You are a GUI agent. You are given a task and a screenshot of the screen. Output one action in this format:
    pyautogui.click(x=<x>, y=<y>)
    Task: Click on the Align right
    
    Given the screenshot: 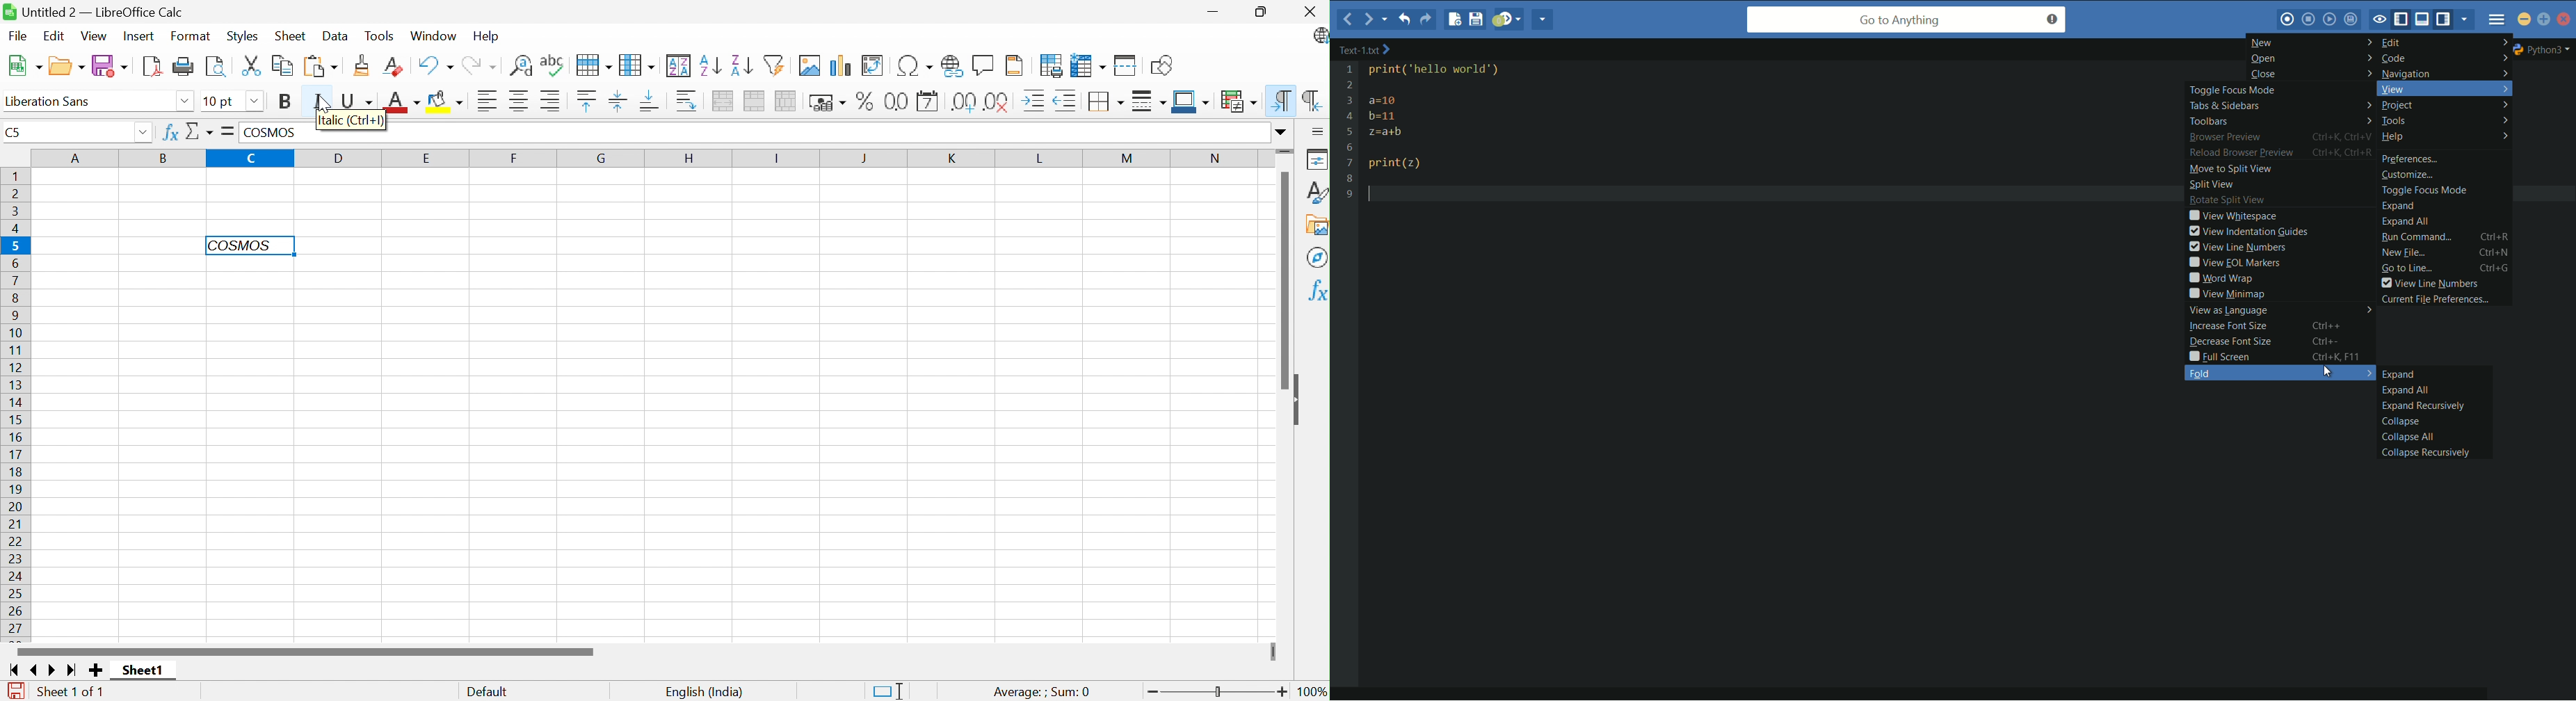 What is the action you would take?
    pyautogui.click(x=489, y=100)
    